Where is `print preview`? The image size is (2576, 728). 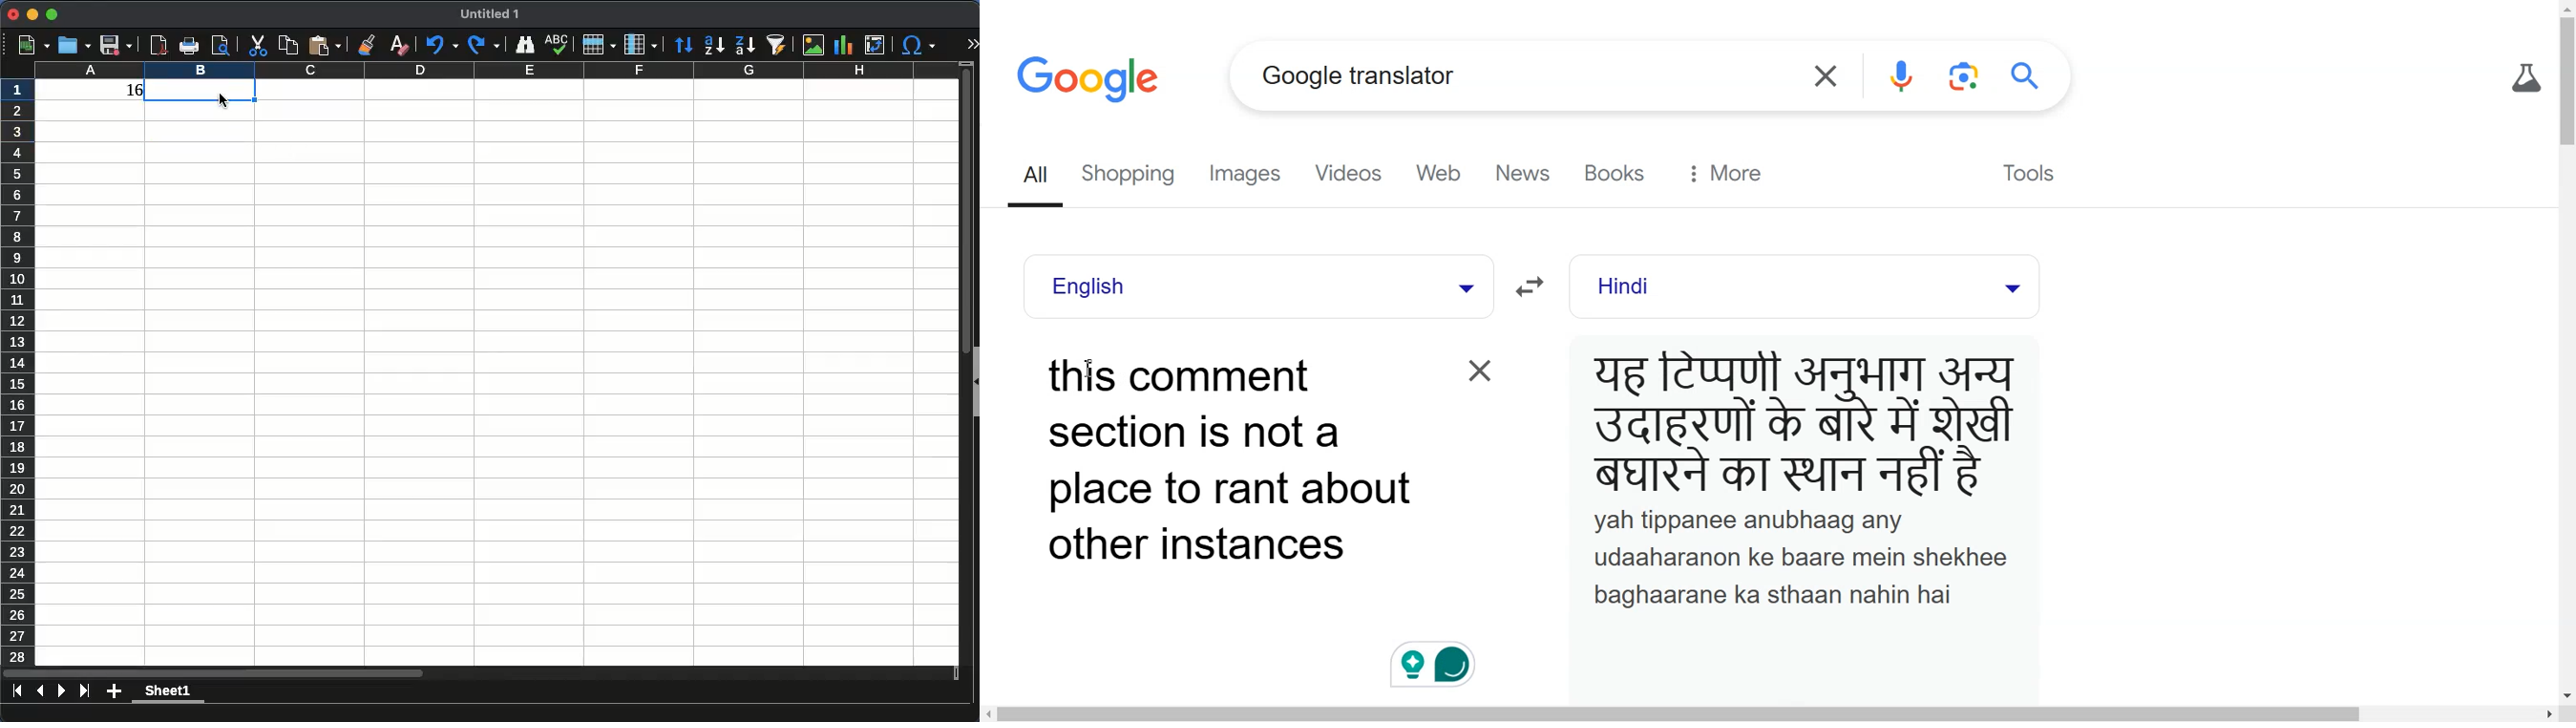
print preview is located at coordinates (222, 48).